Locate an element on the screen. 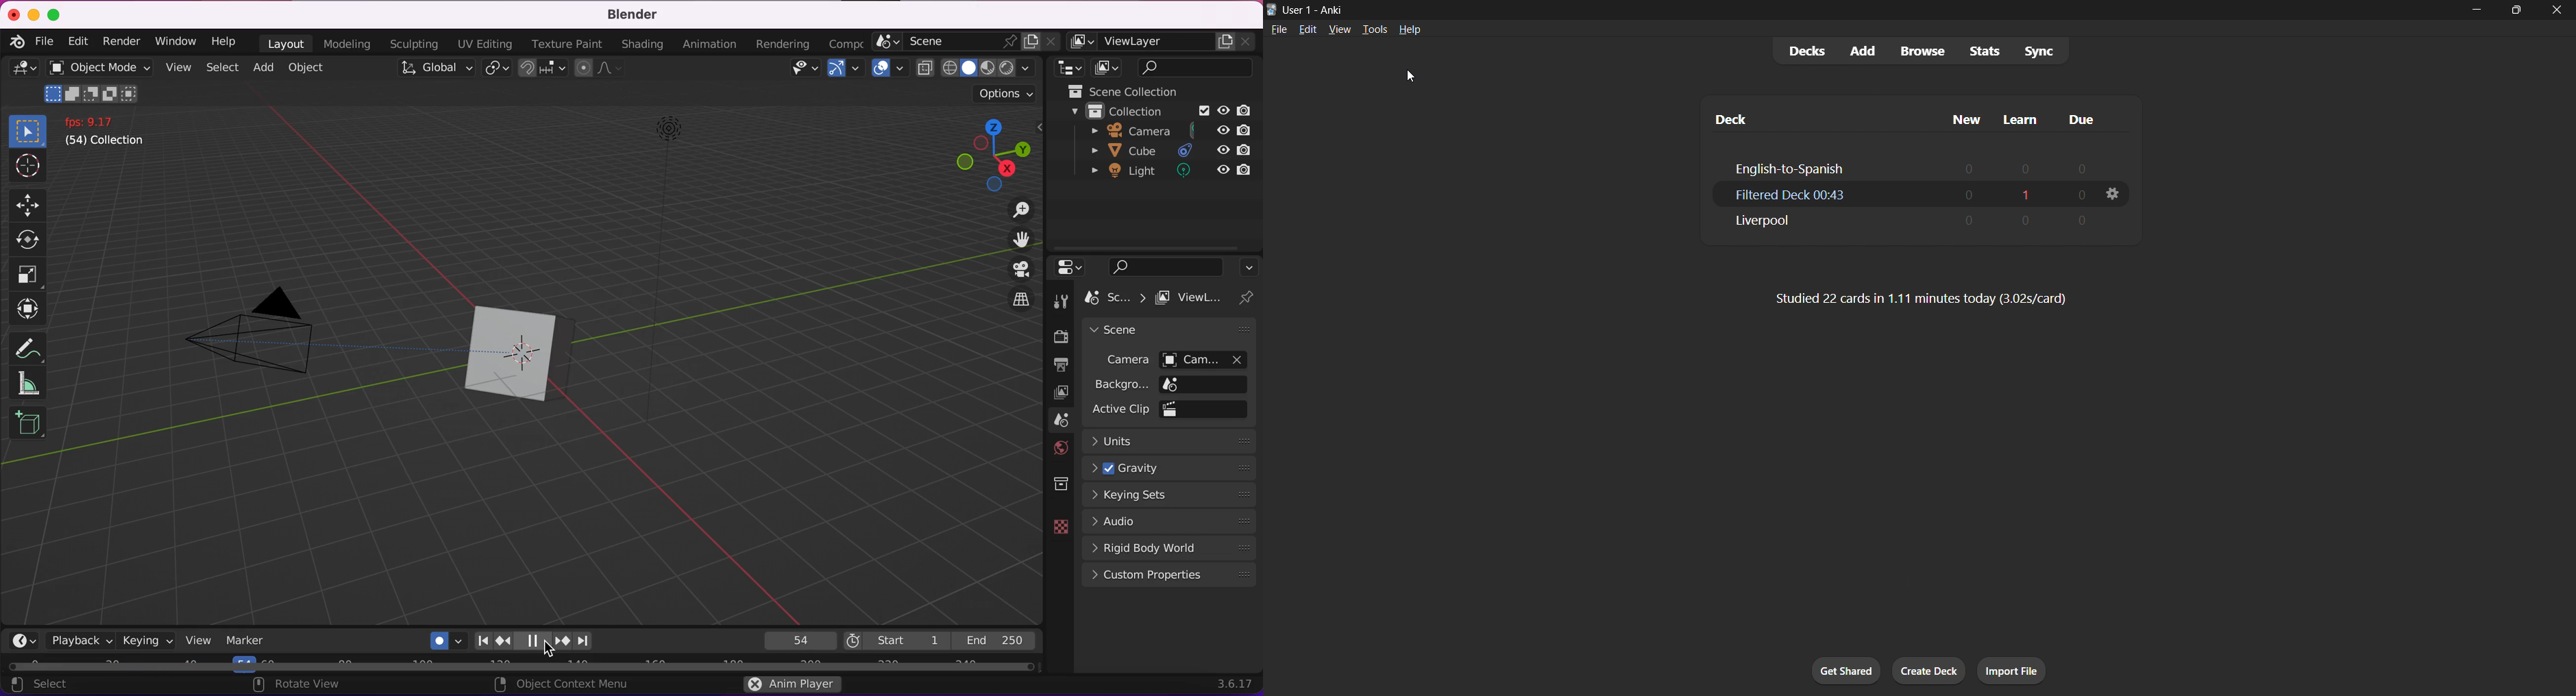 The width and height of the screenshot is (2576, 700). help is located at coordinates (230, 41).